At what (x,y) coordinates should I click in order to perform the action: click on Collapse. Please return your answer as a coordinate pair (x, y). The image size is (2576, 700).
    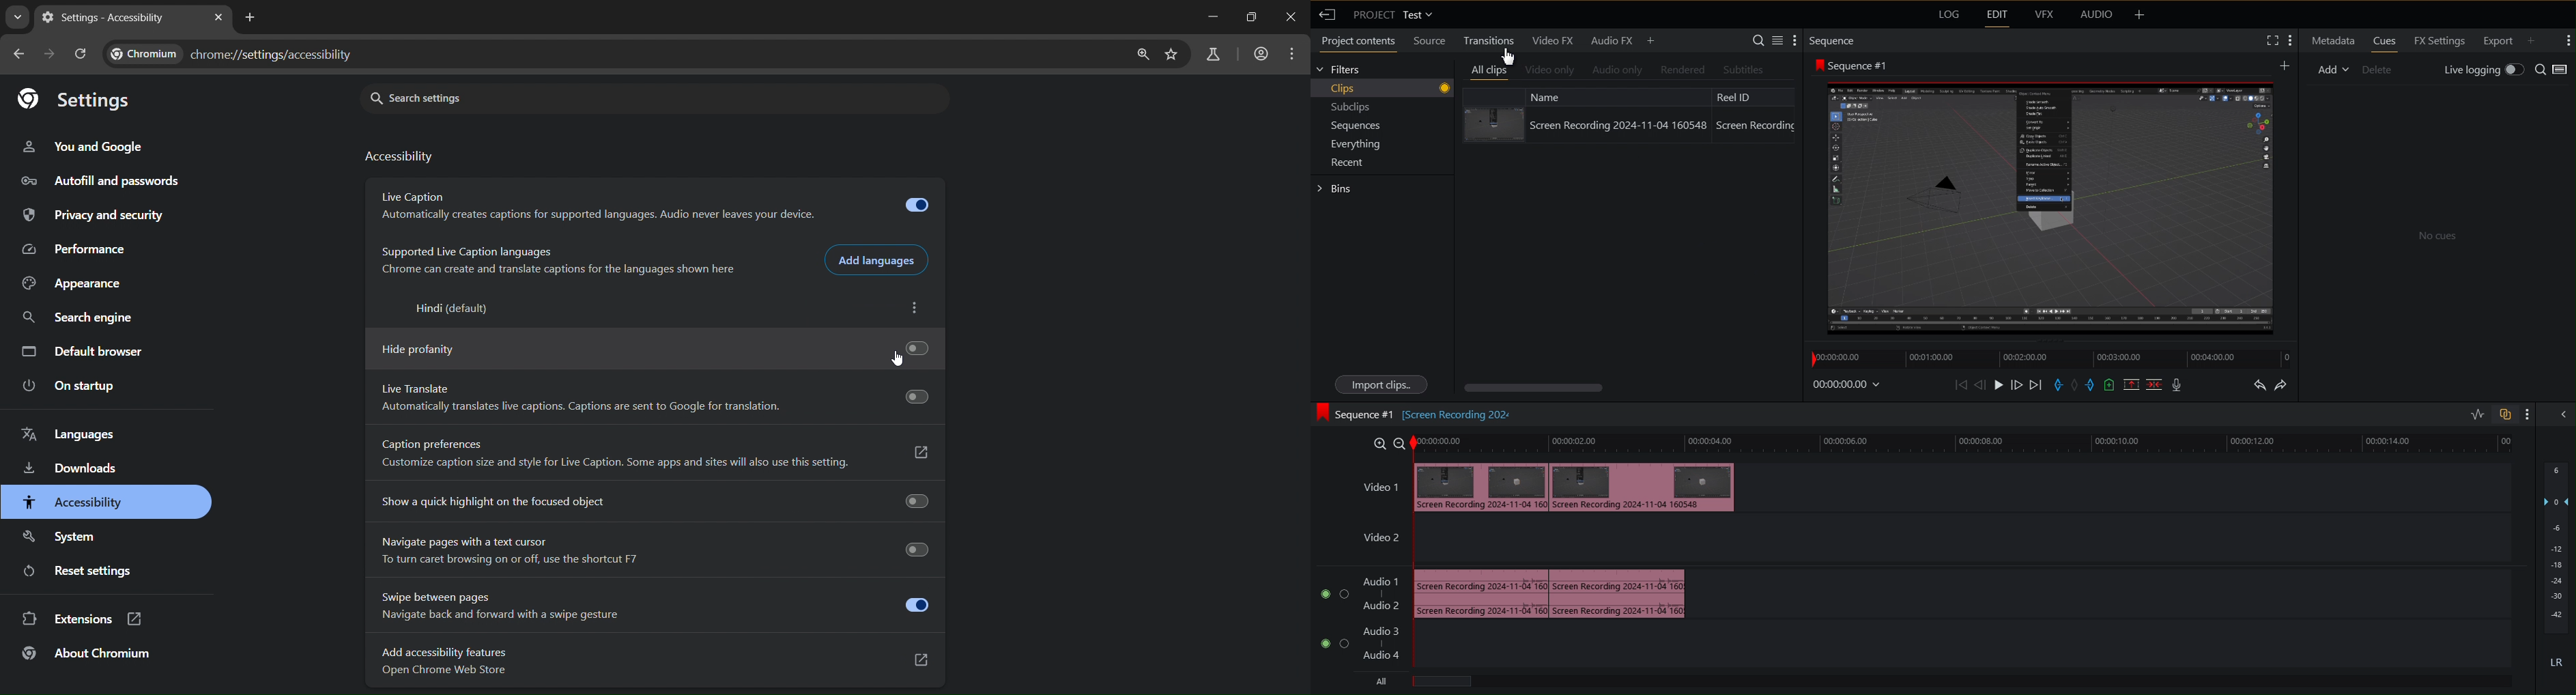
    Looking at the image, I should click on (2563, 416).